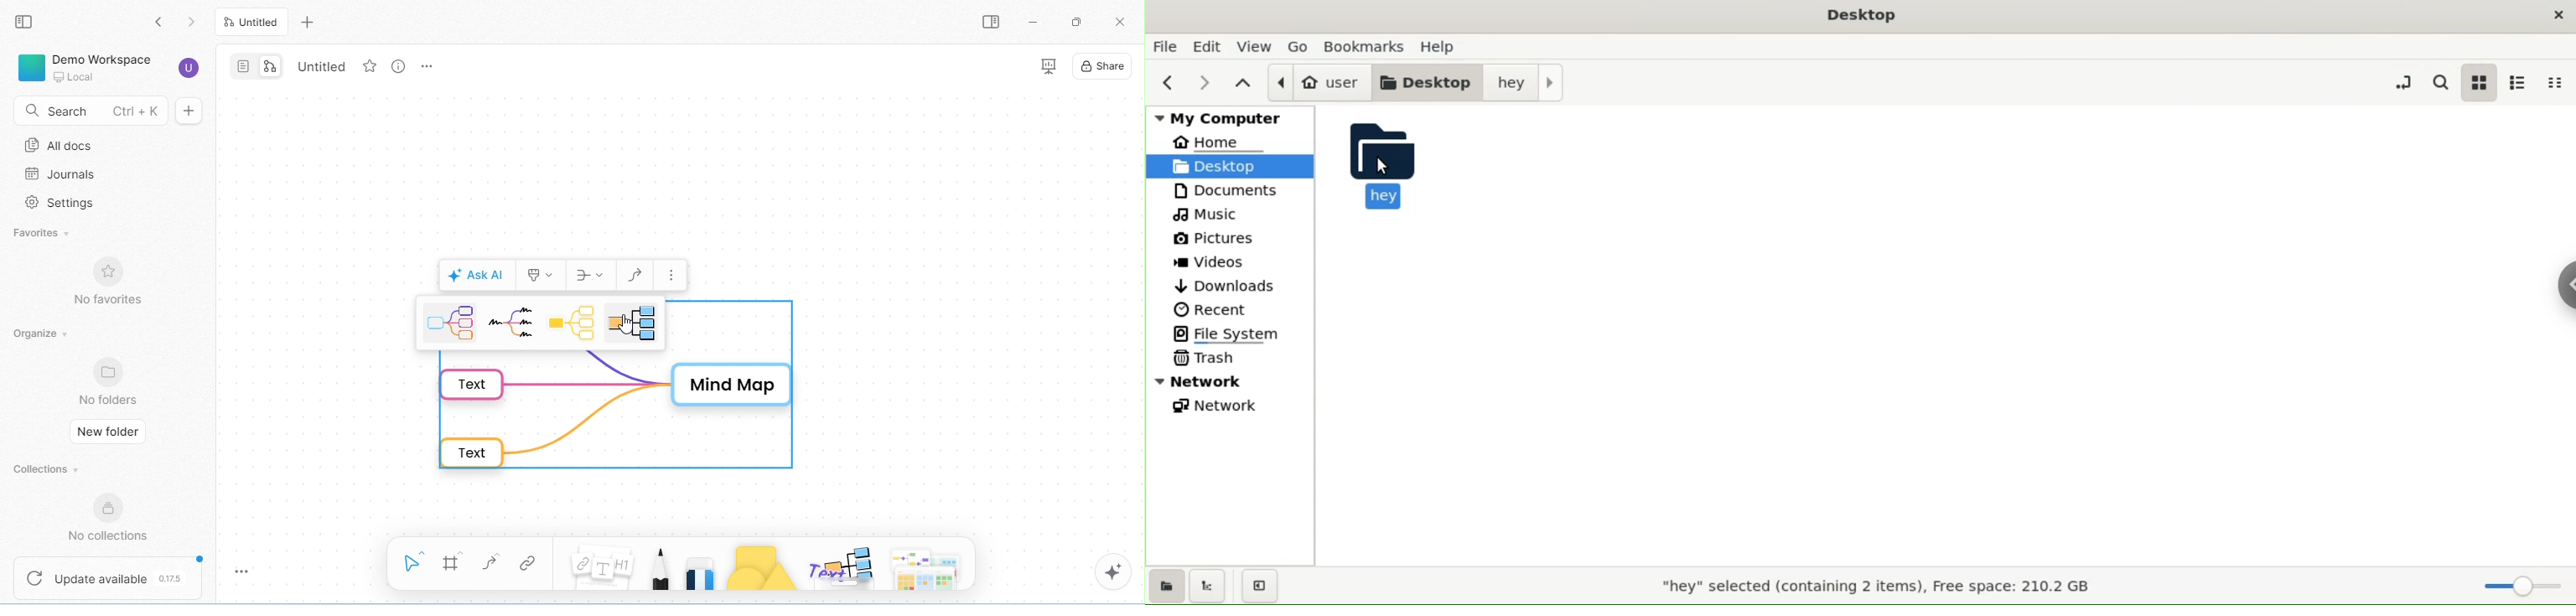 The height and width of the screenshot is (616, 2576). What do you see at coordinates (762, 570) in the screenshot?
I see `shapes` at bounding box center [762, 570].